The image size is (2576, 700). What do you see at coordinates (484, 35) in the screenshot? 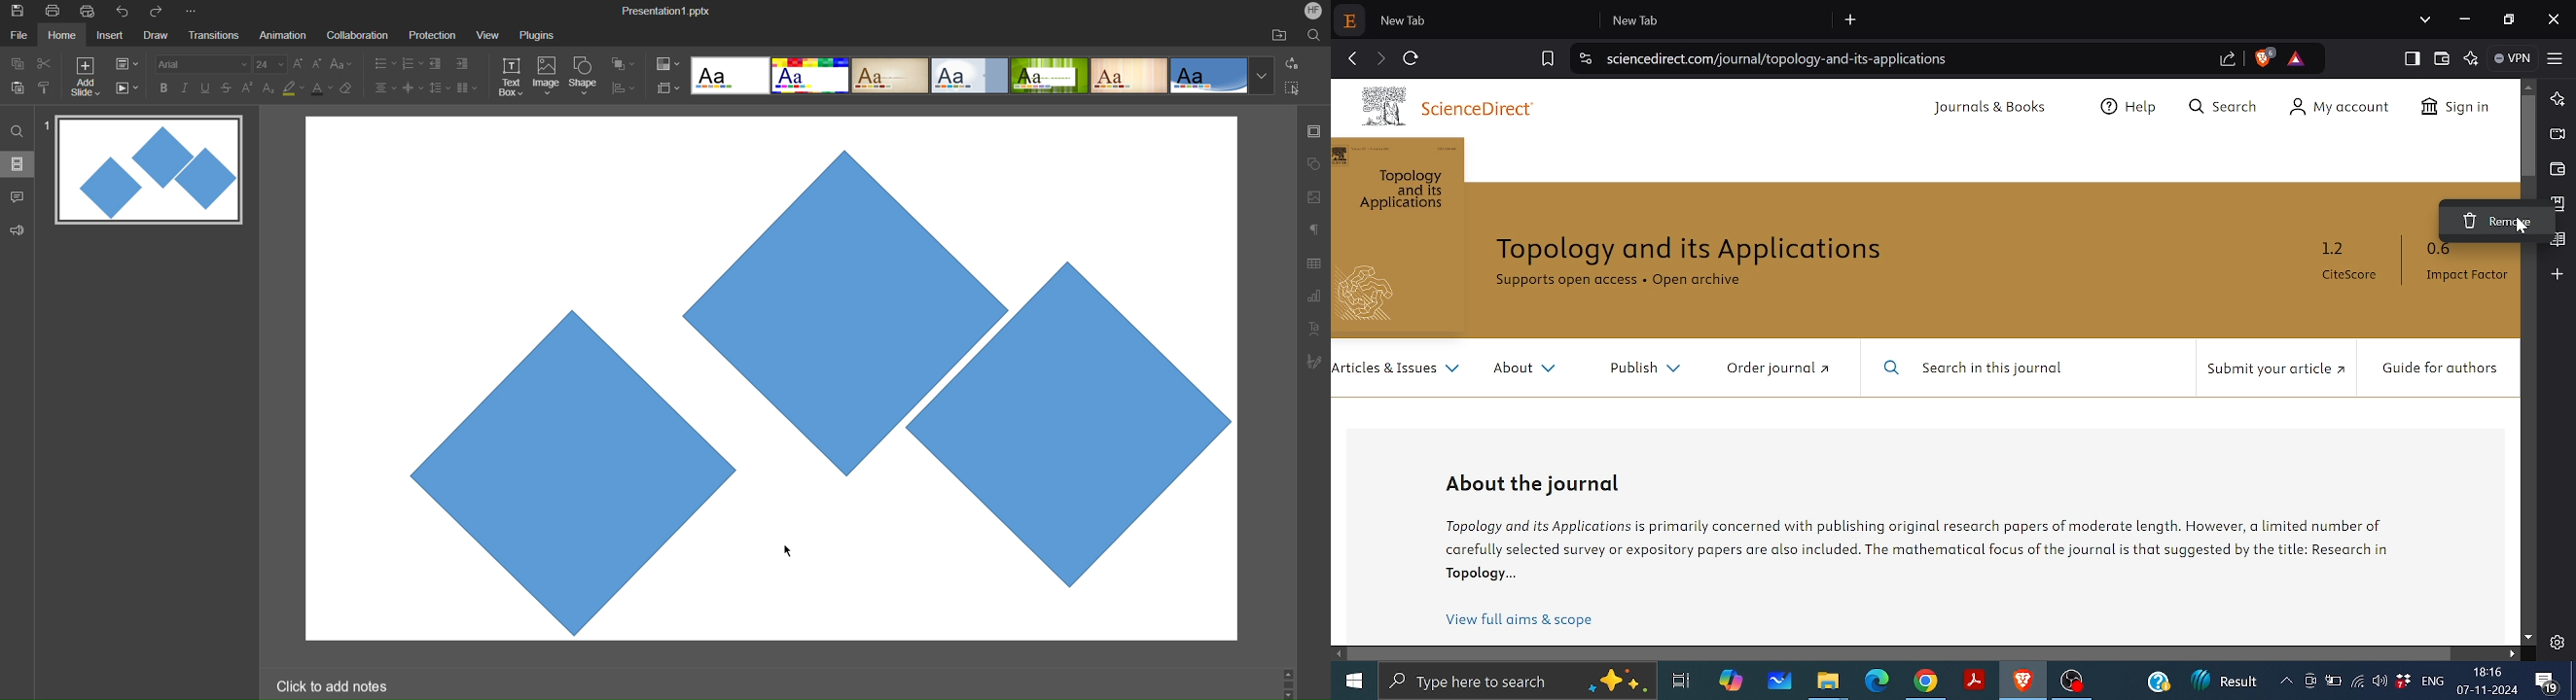
I see `View` at bounding box center [484, 35].